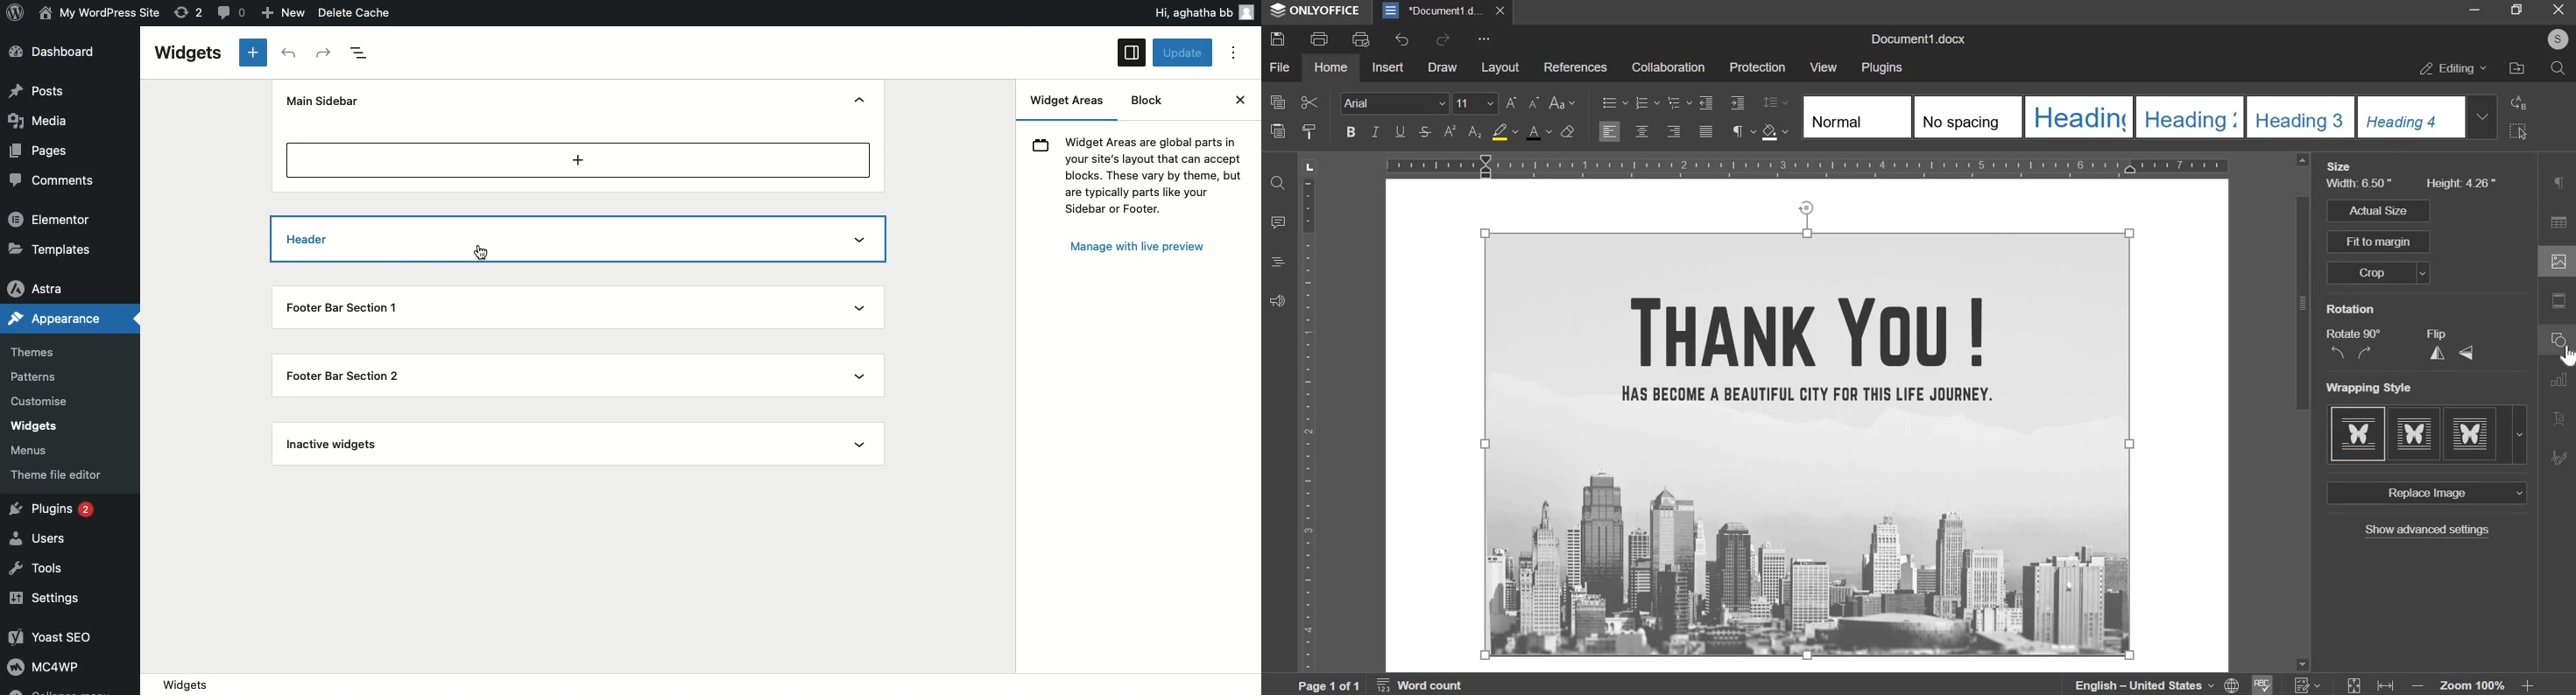 This screenshot has height=700, width=2576. I want to click on file location, so click(2517, 68).